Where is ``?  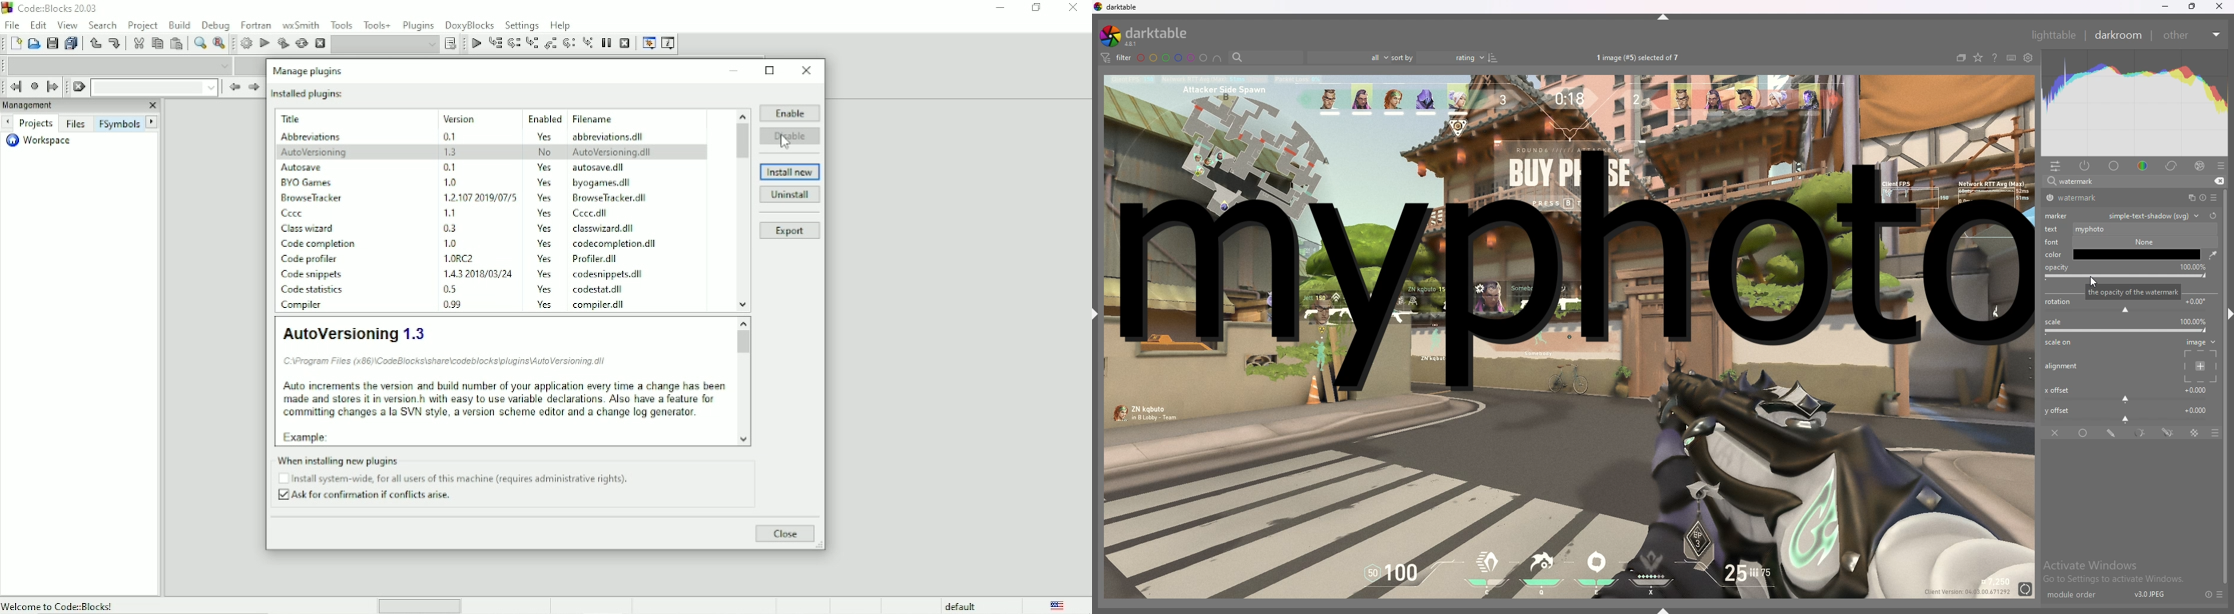
 is located at coordinates (494, 43).